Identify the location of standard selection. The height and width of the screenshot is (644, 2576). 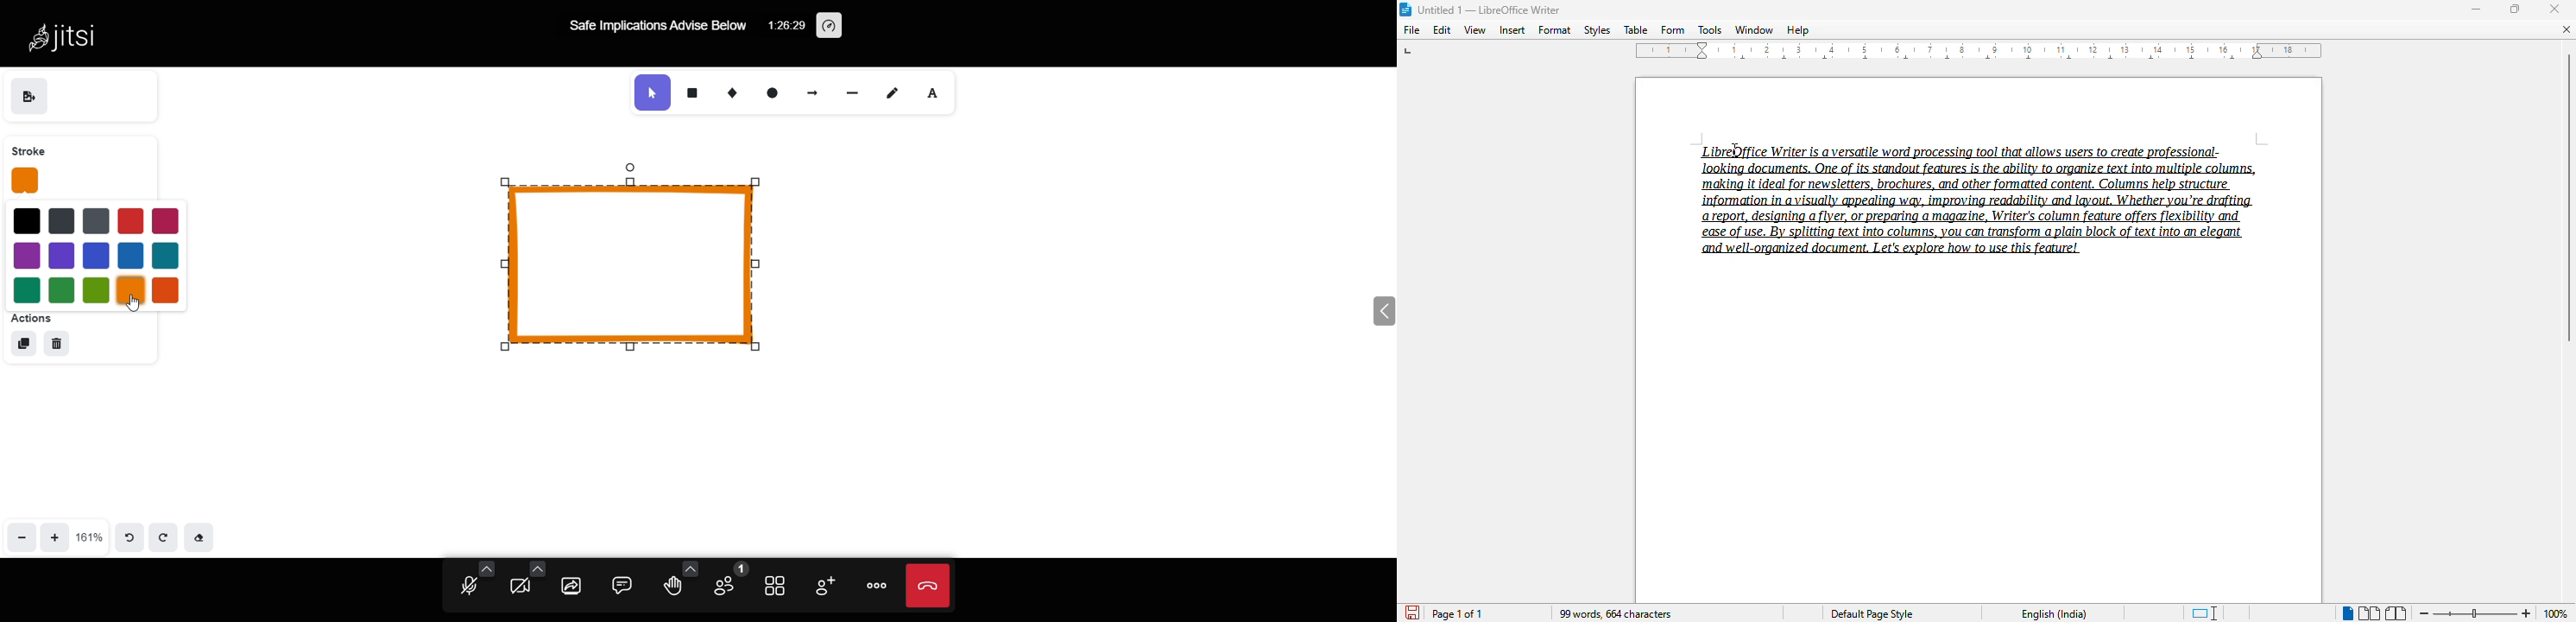
(2203, 613).